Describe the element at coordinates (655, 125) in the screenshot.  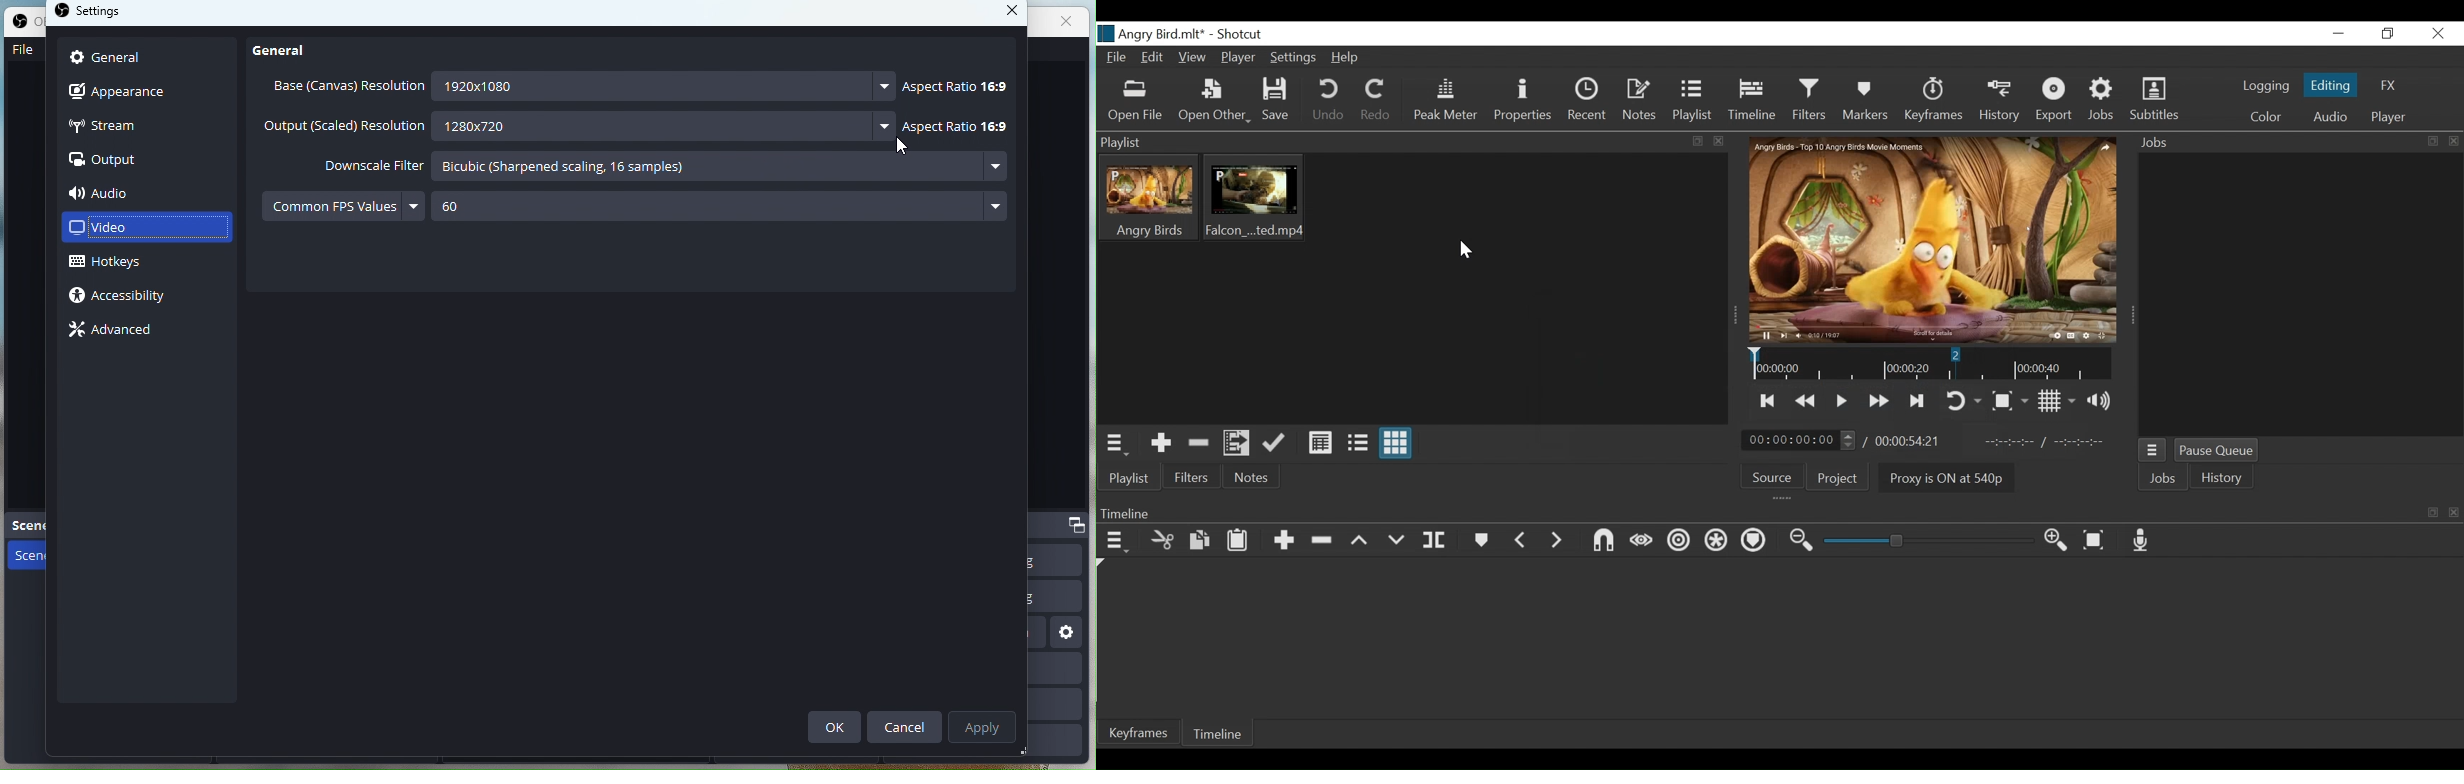
I see `1280x720` at that location.